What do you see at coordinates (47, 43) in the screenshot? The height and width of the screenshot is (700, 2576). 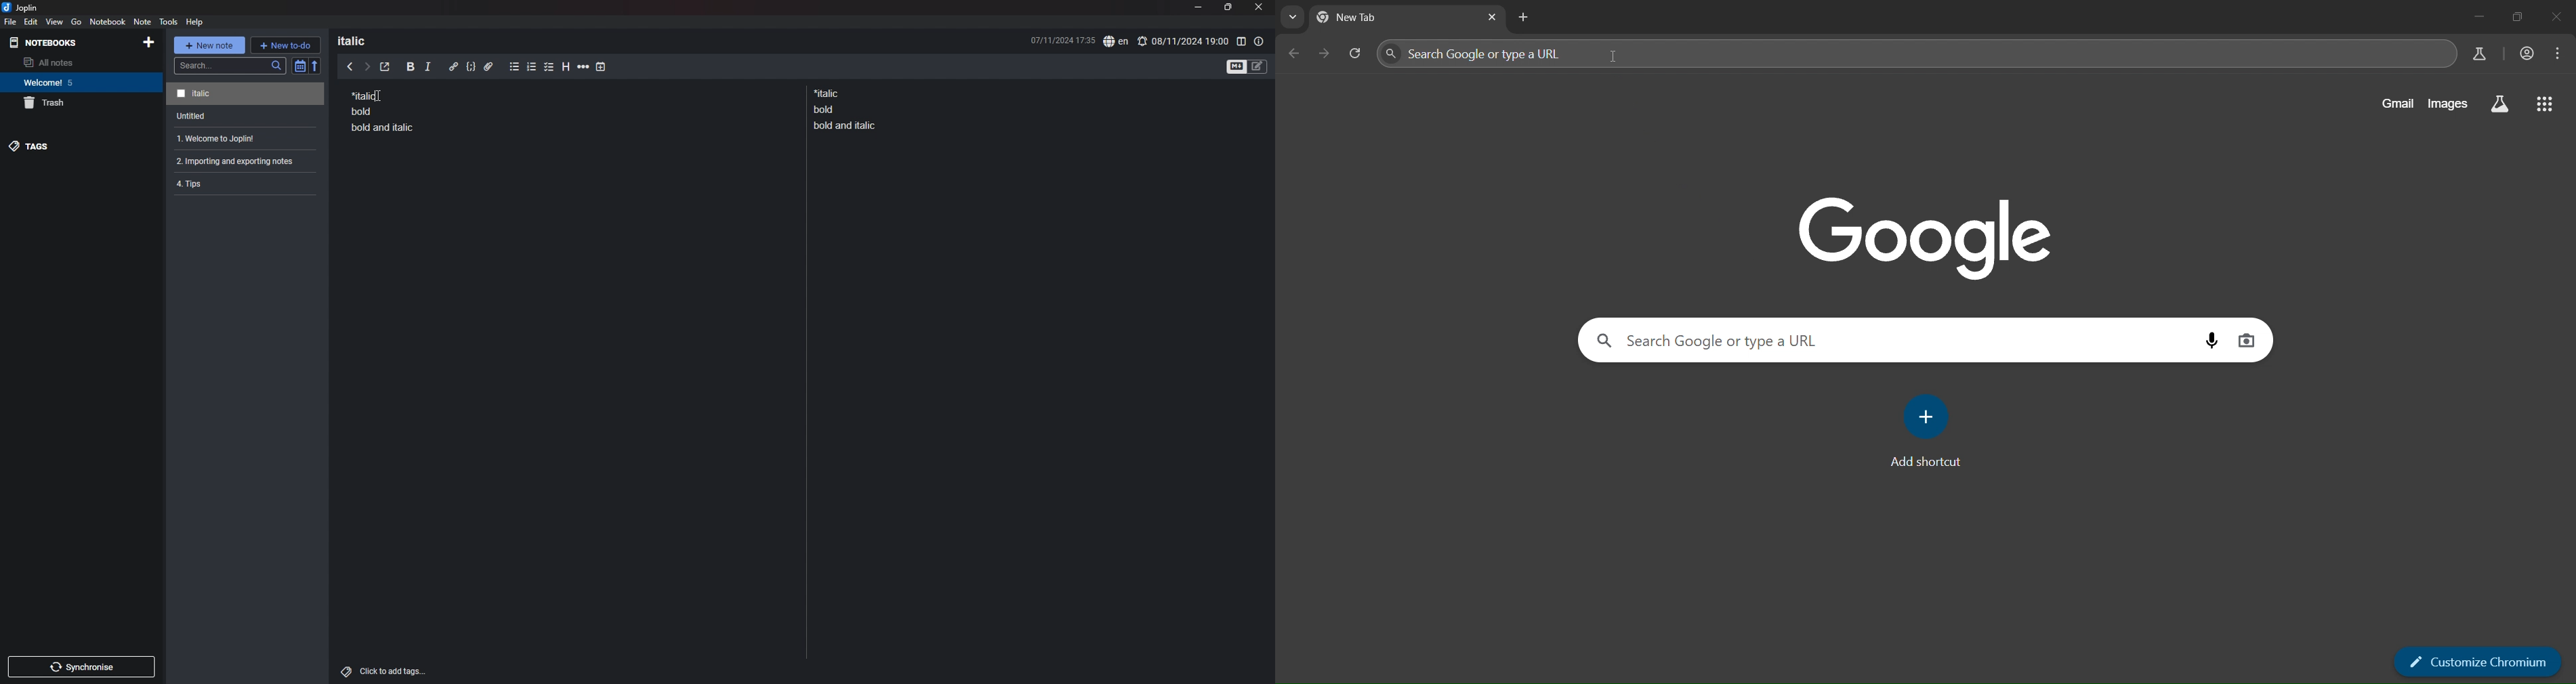 I see `notebooks` at bounding box center [47, 43].